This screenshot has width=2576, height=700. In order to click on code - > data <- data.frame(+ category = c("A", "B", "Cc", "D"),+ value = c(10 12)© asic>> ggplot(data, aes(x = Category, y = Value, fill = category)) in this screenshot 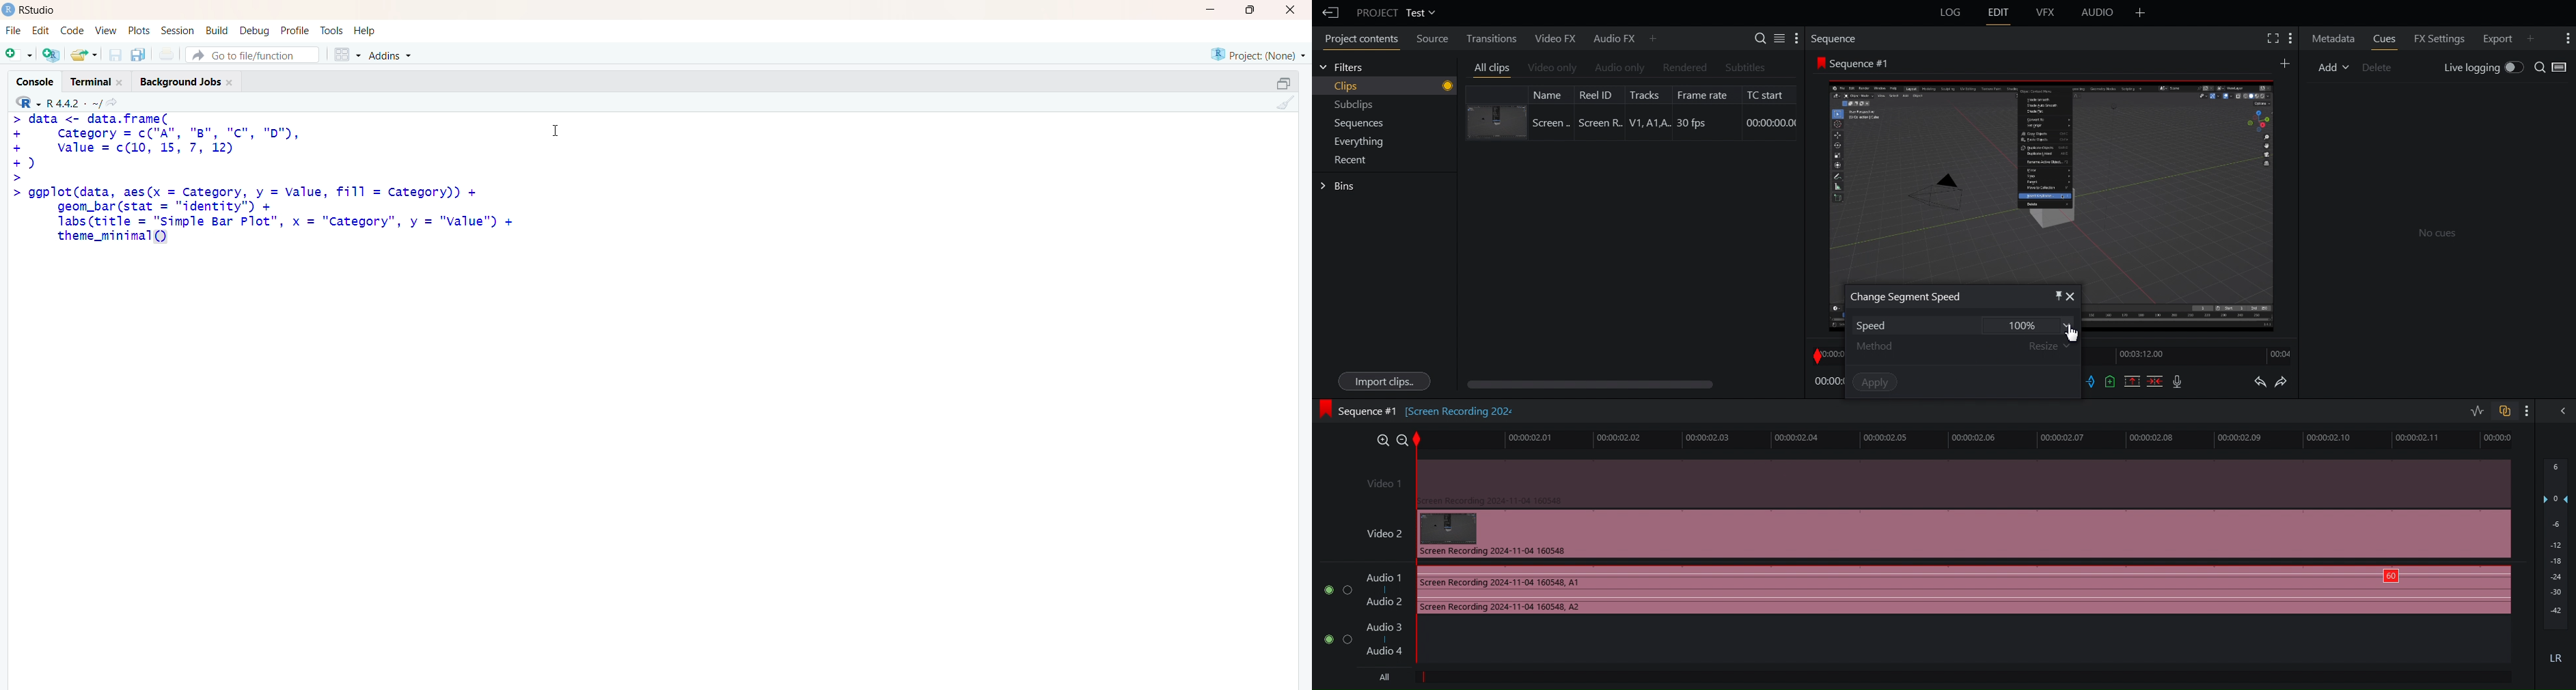, I will do `click(265, 179)`.